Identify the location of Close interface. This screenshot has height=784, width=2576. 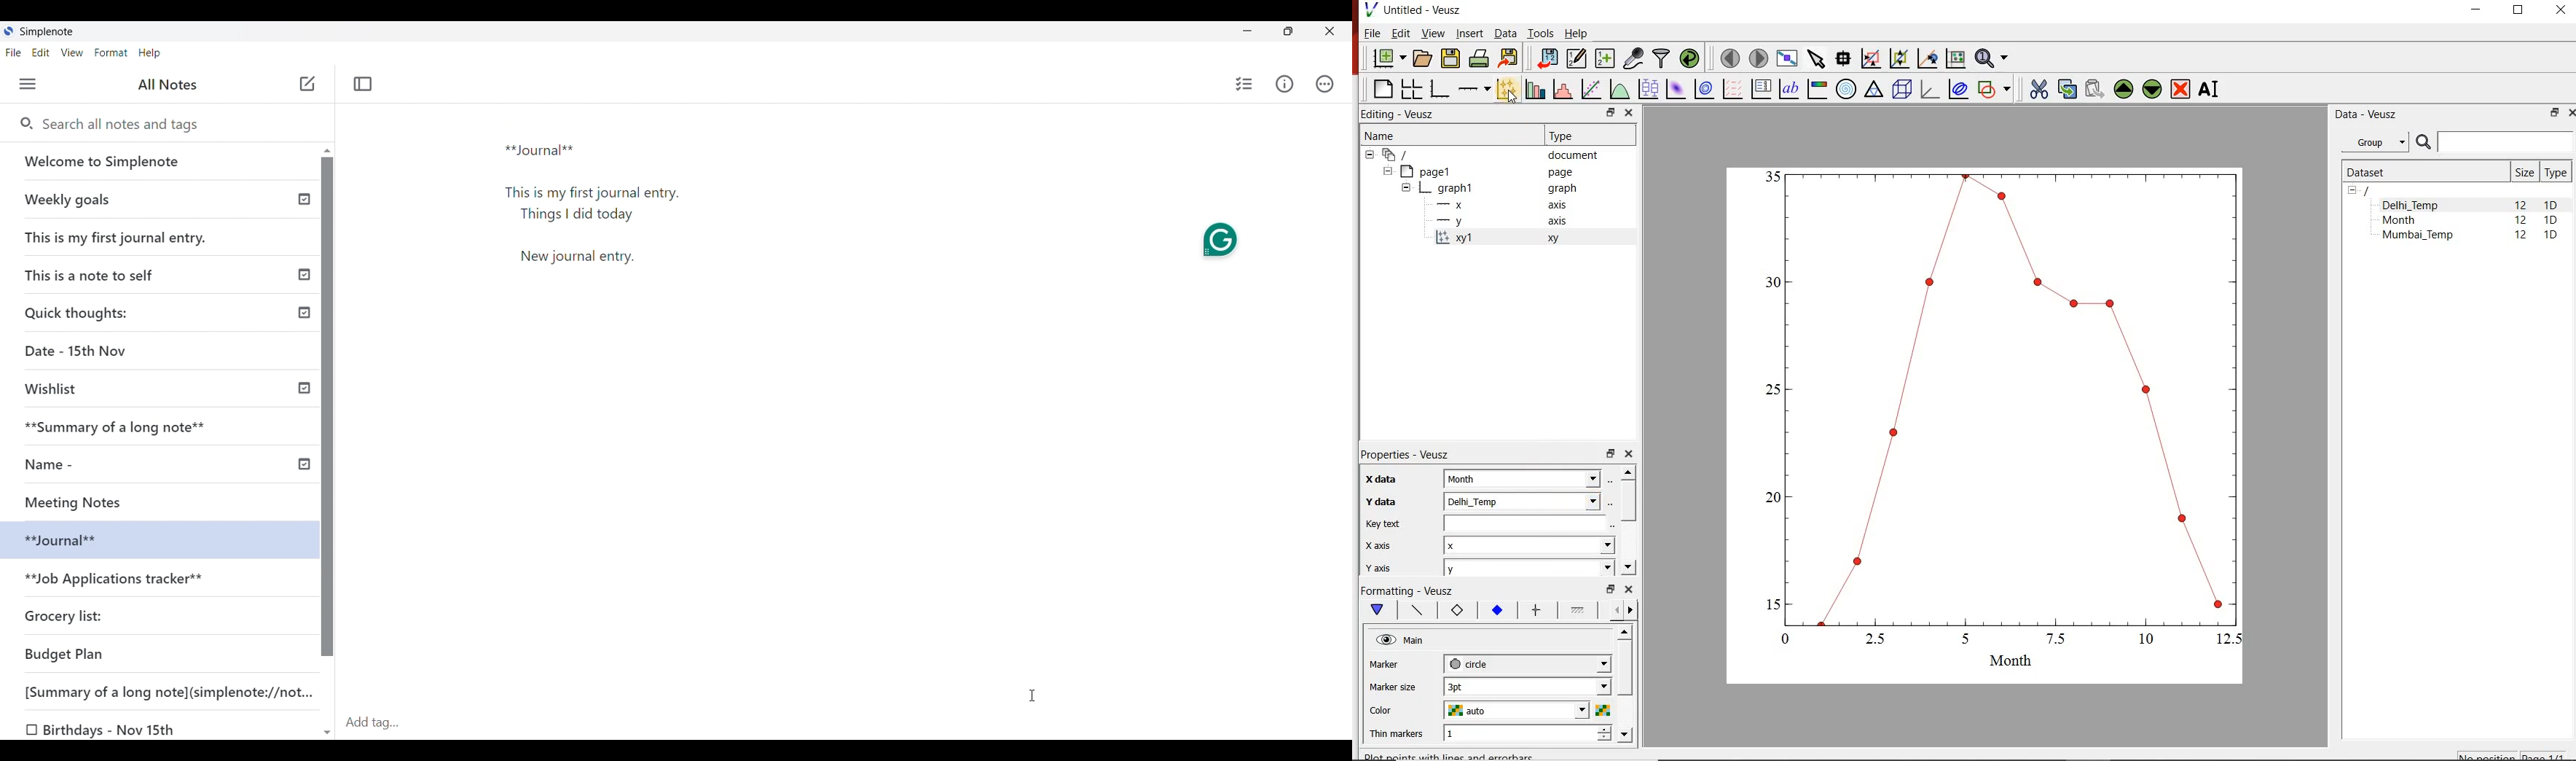
(1329, 31).